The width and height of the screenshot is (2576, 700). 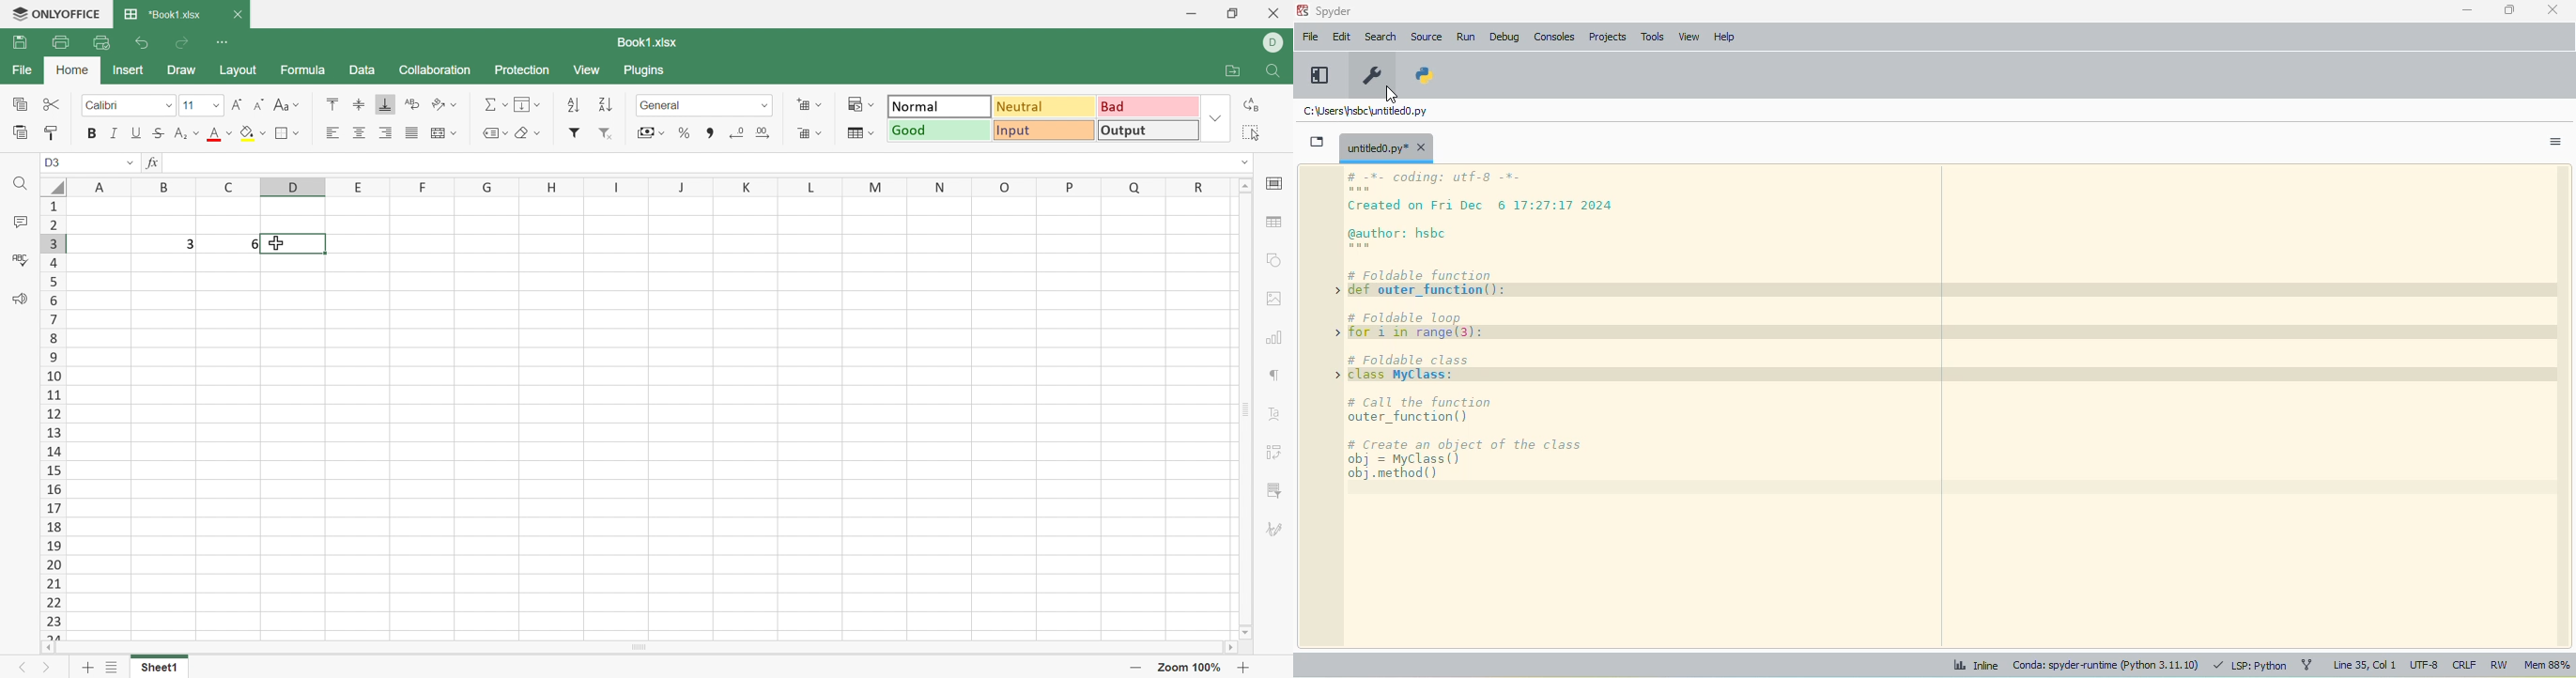 What do you see at coordinates (385, 133) in the screenshot?
I see `Align right` at bounding box center [385, 133].